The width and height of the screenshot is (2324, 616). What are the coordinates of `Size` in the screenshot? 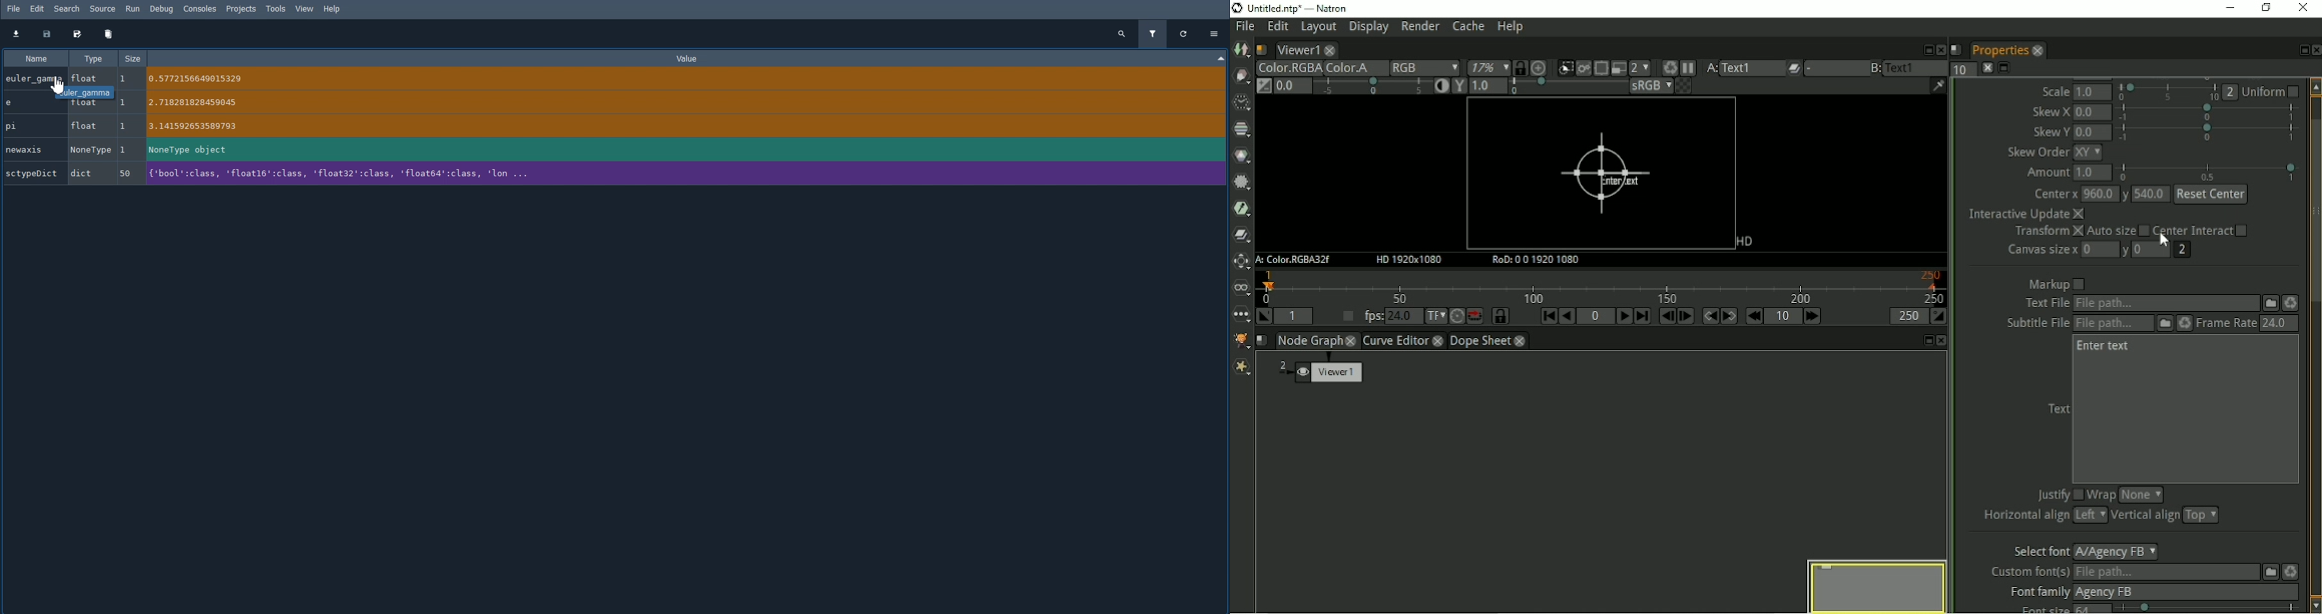 It's located at (134, 58).